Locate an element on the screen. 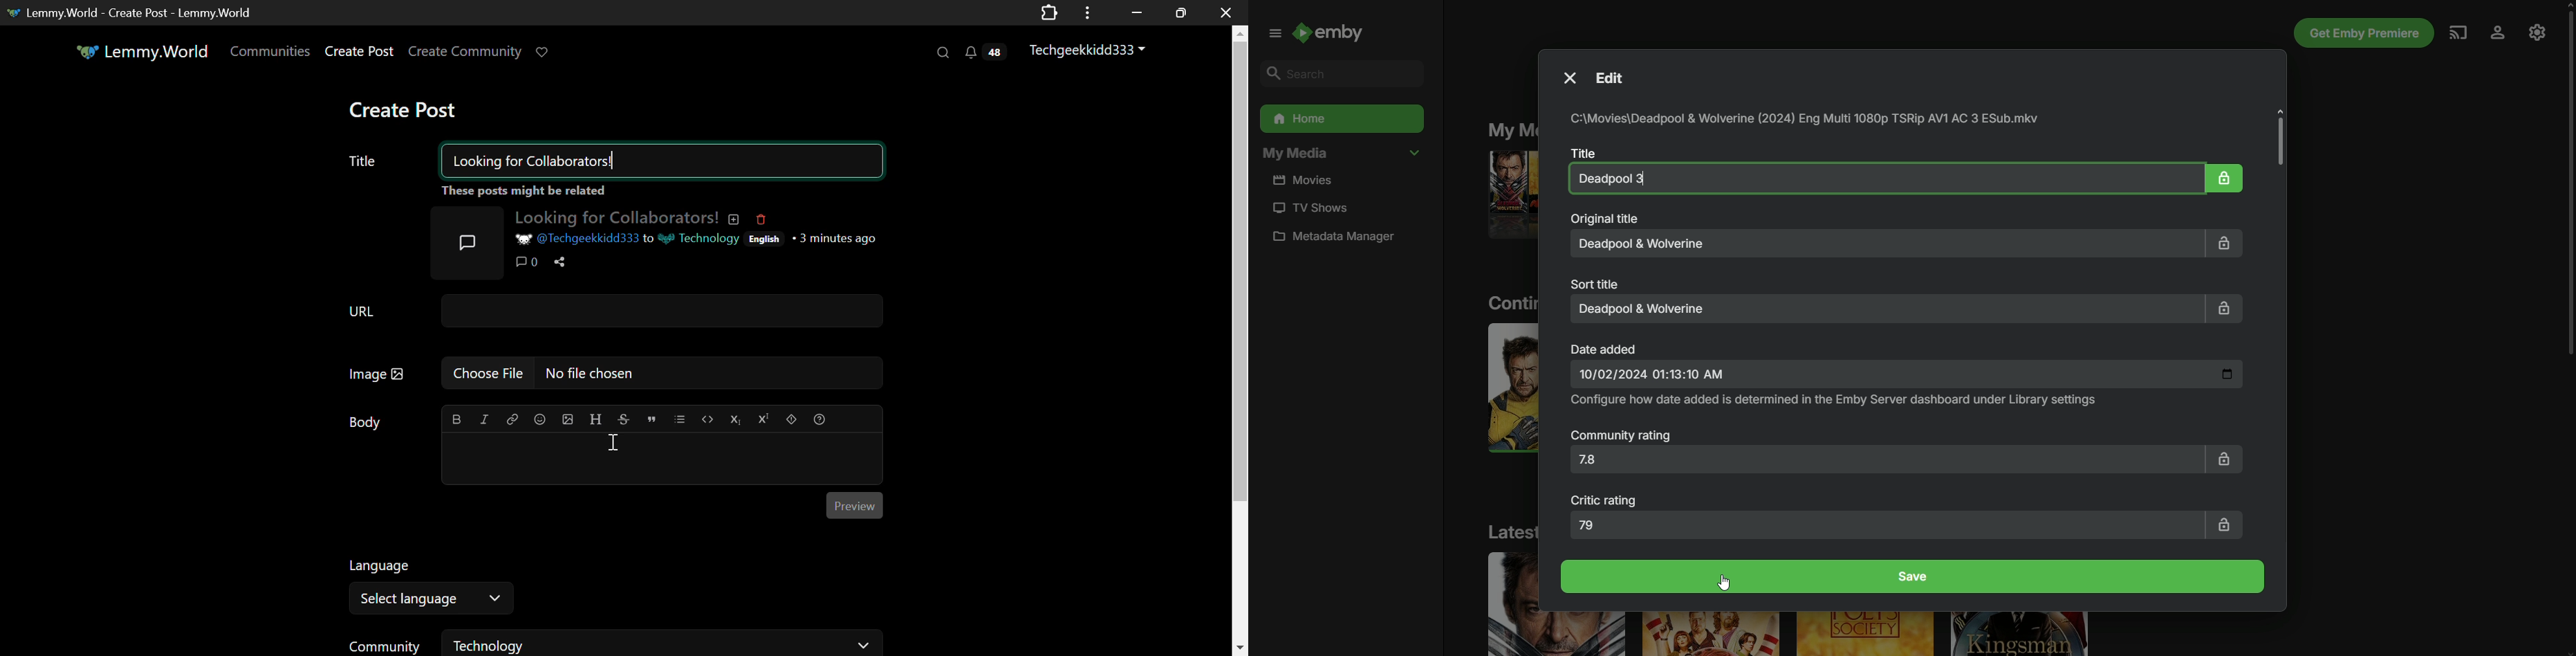 The width and height of the screenshot is (2576, 672). formatting help is located at coordinates (819, 420).